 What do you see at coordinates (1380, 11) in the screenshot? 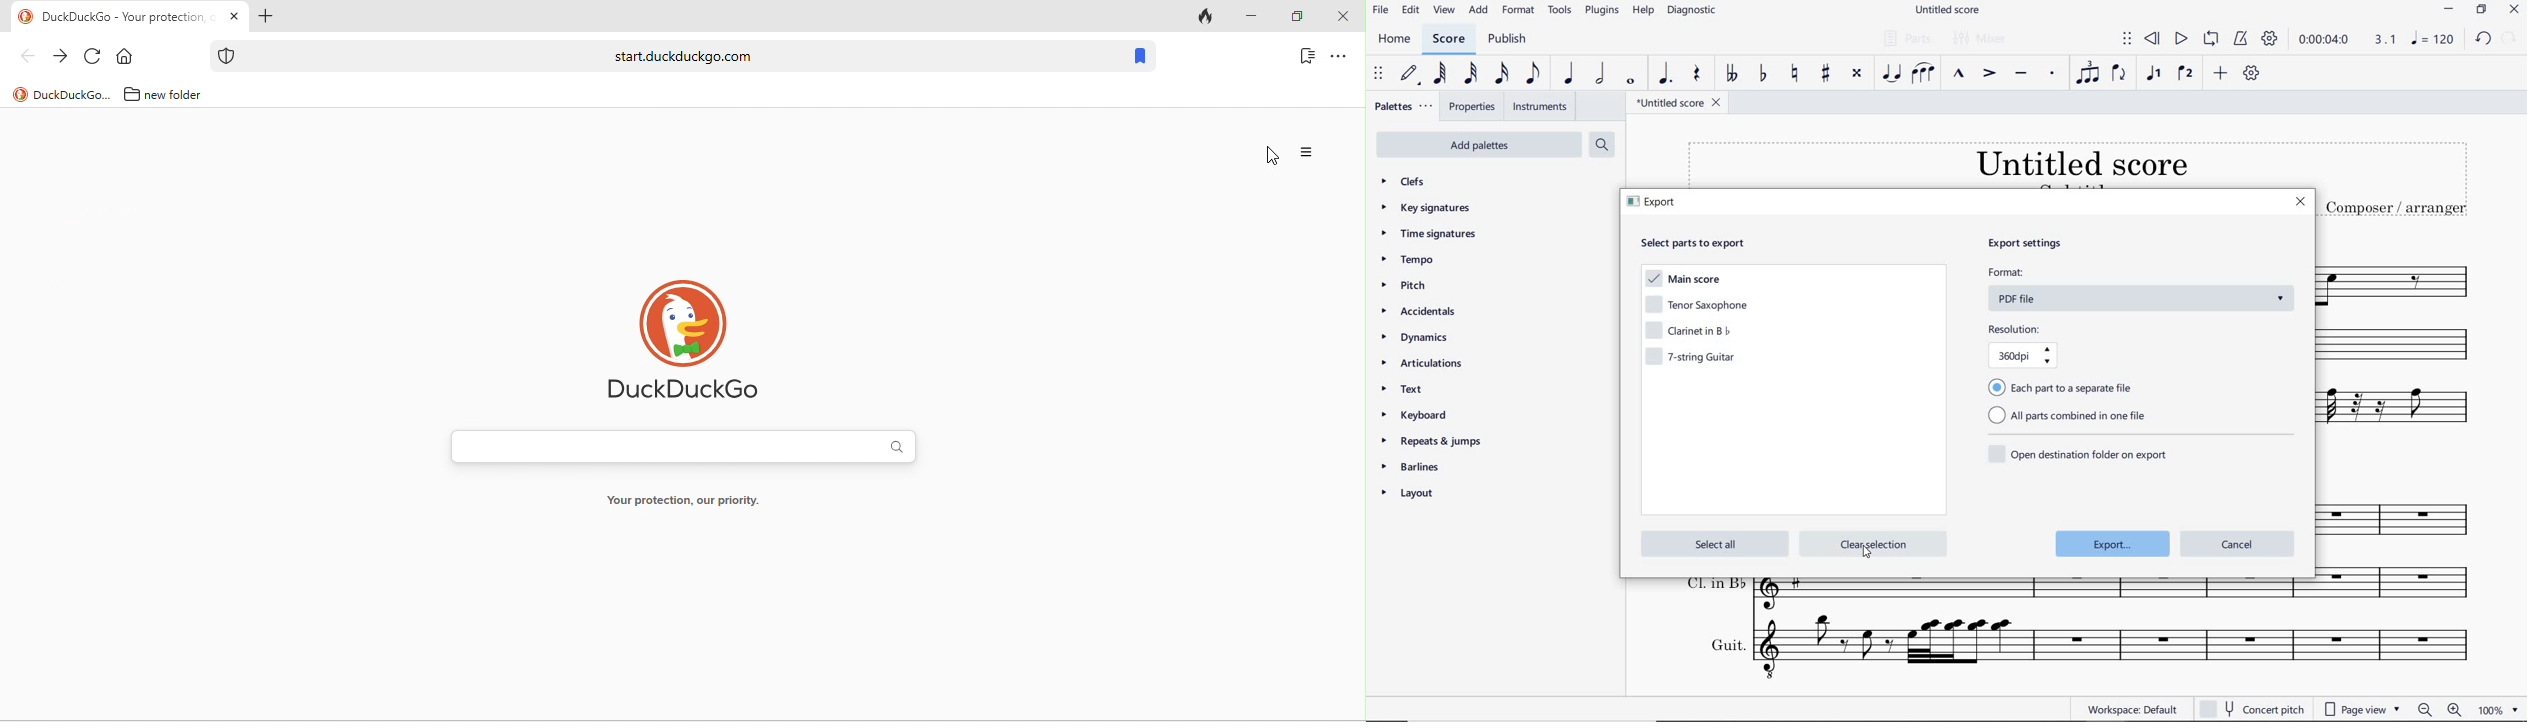
I see `FILE` at bounding box center [1380, 11].